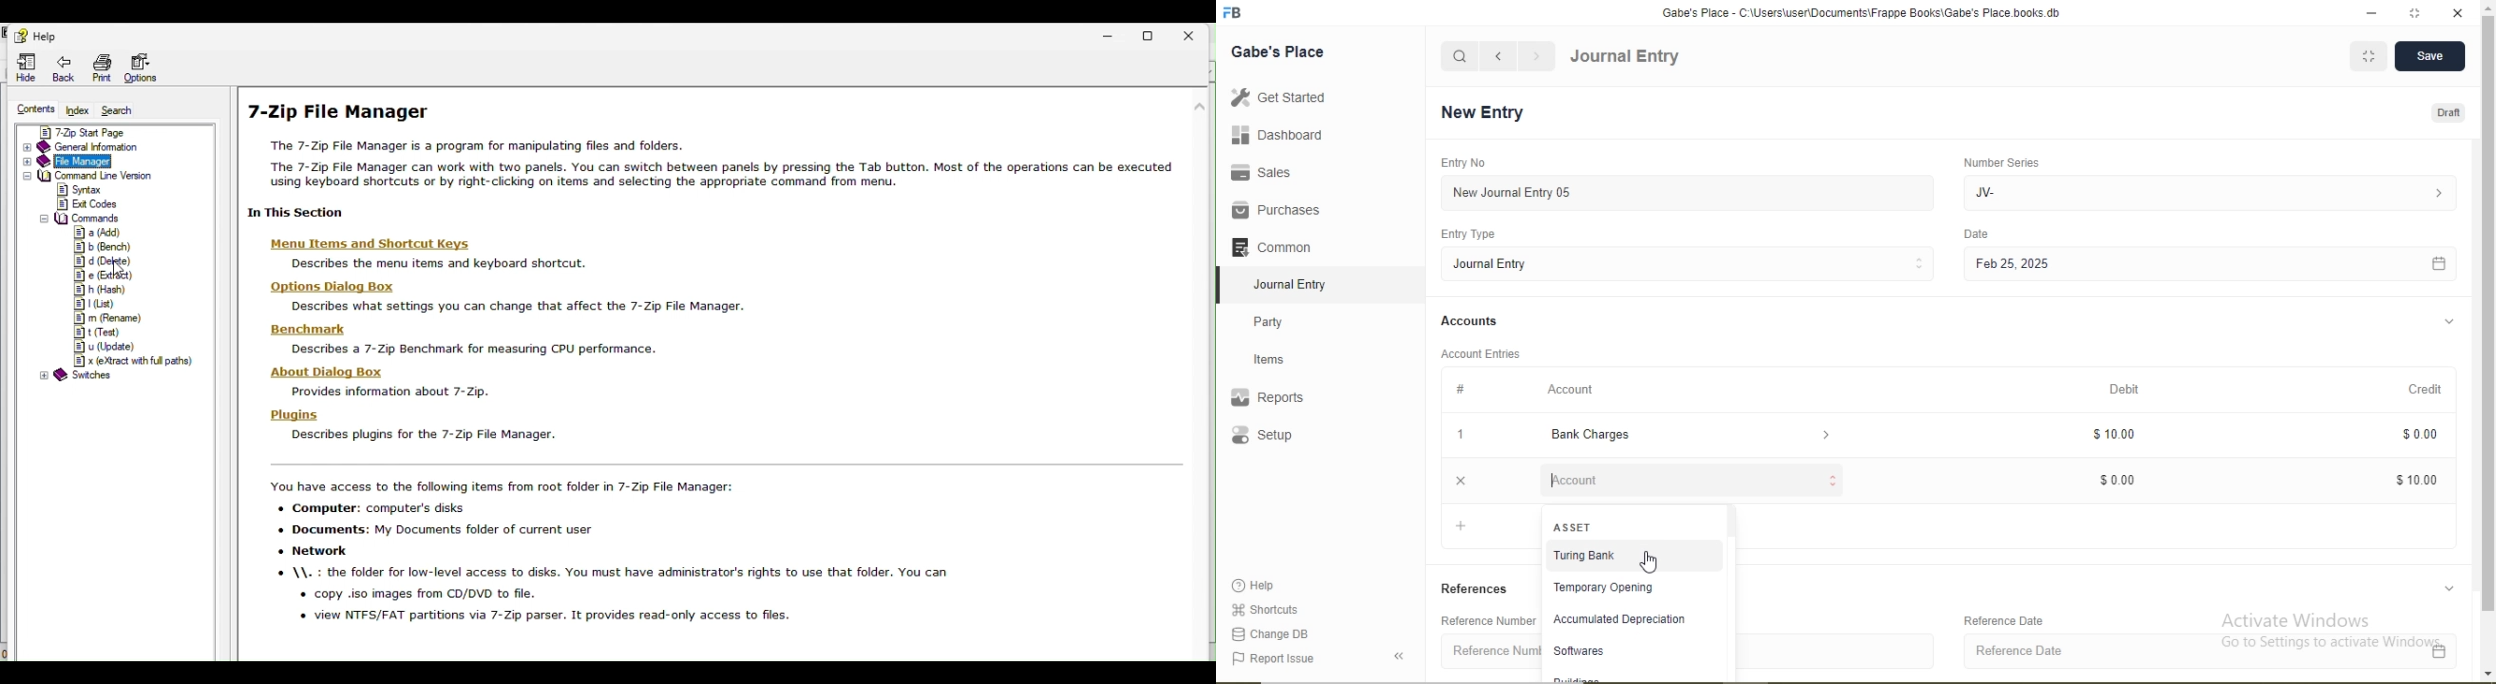 The height and width of the screenshot is (700, 2520). Describe the element at coordinates (2453, 587) in the screenshot. I see `collapse/expand` at that location.